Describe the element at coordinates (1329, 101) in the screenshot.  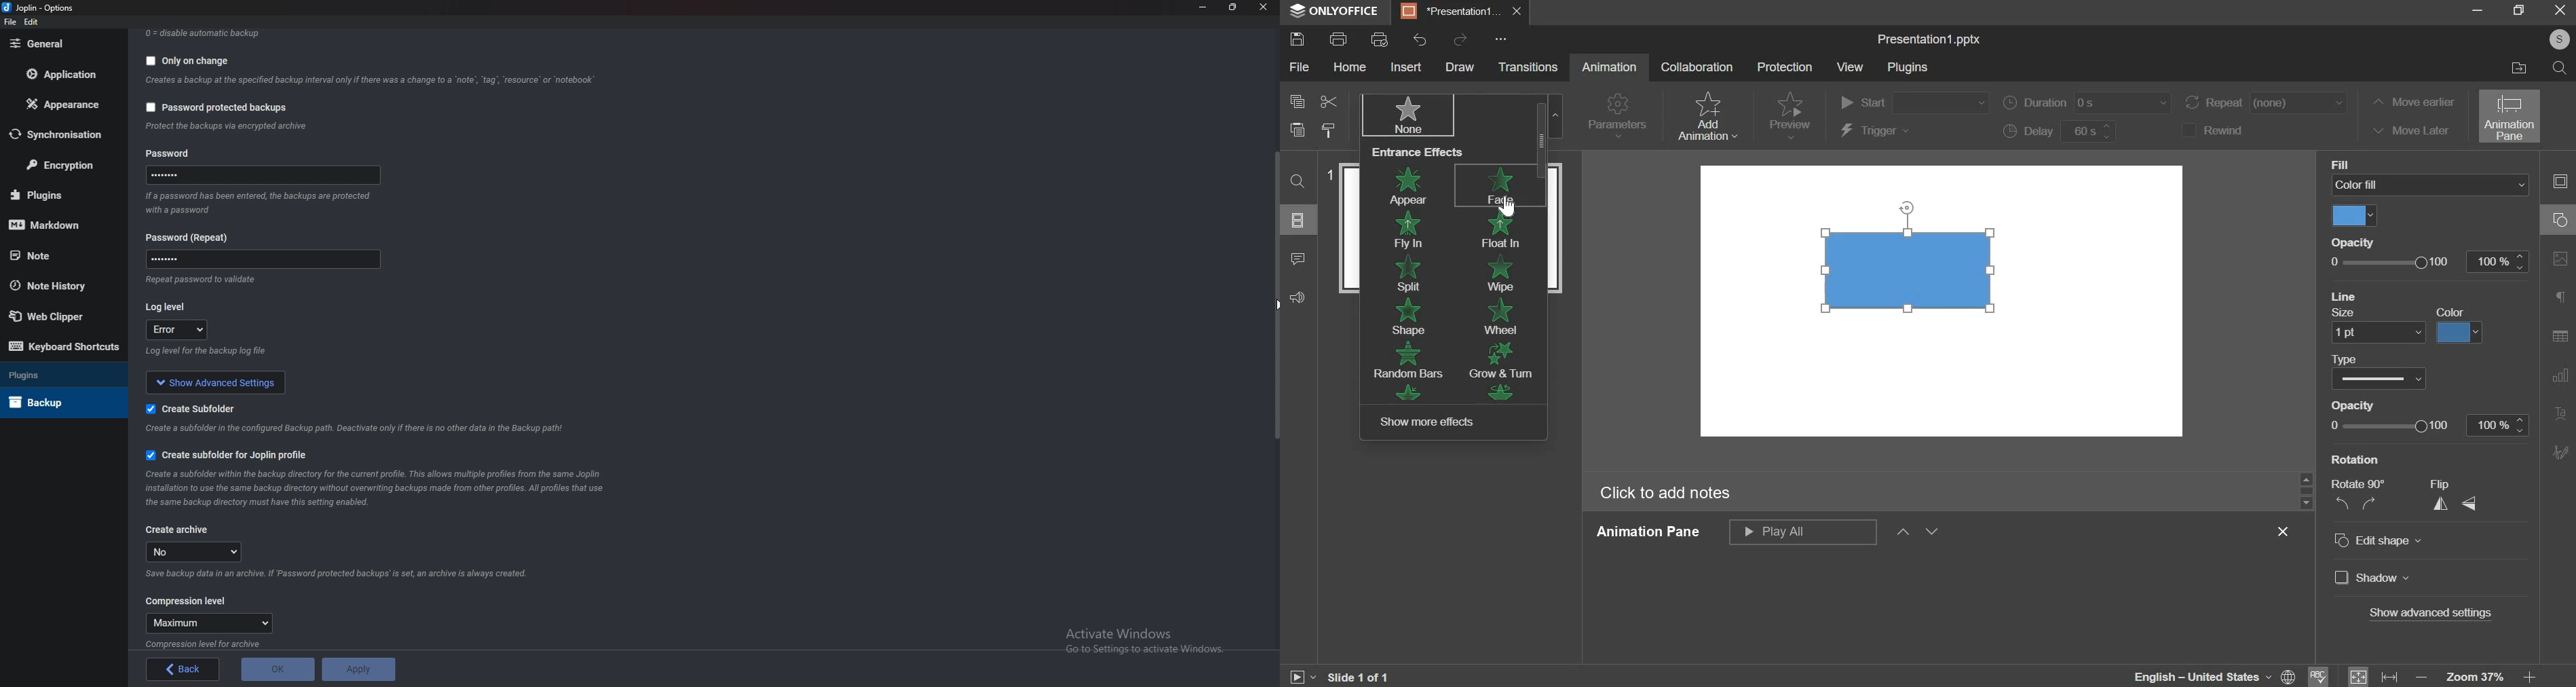
I see `cut` at that location.